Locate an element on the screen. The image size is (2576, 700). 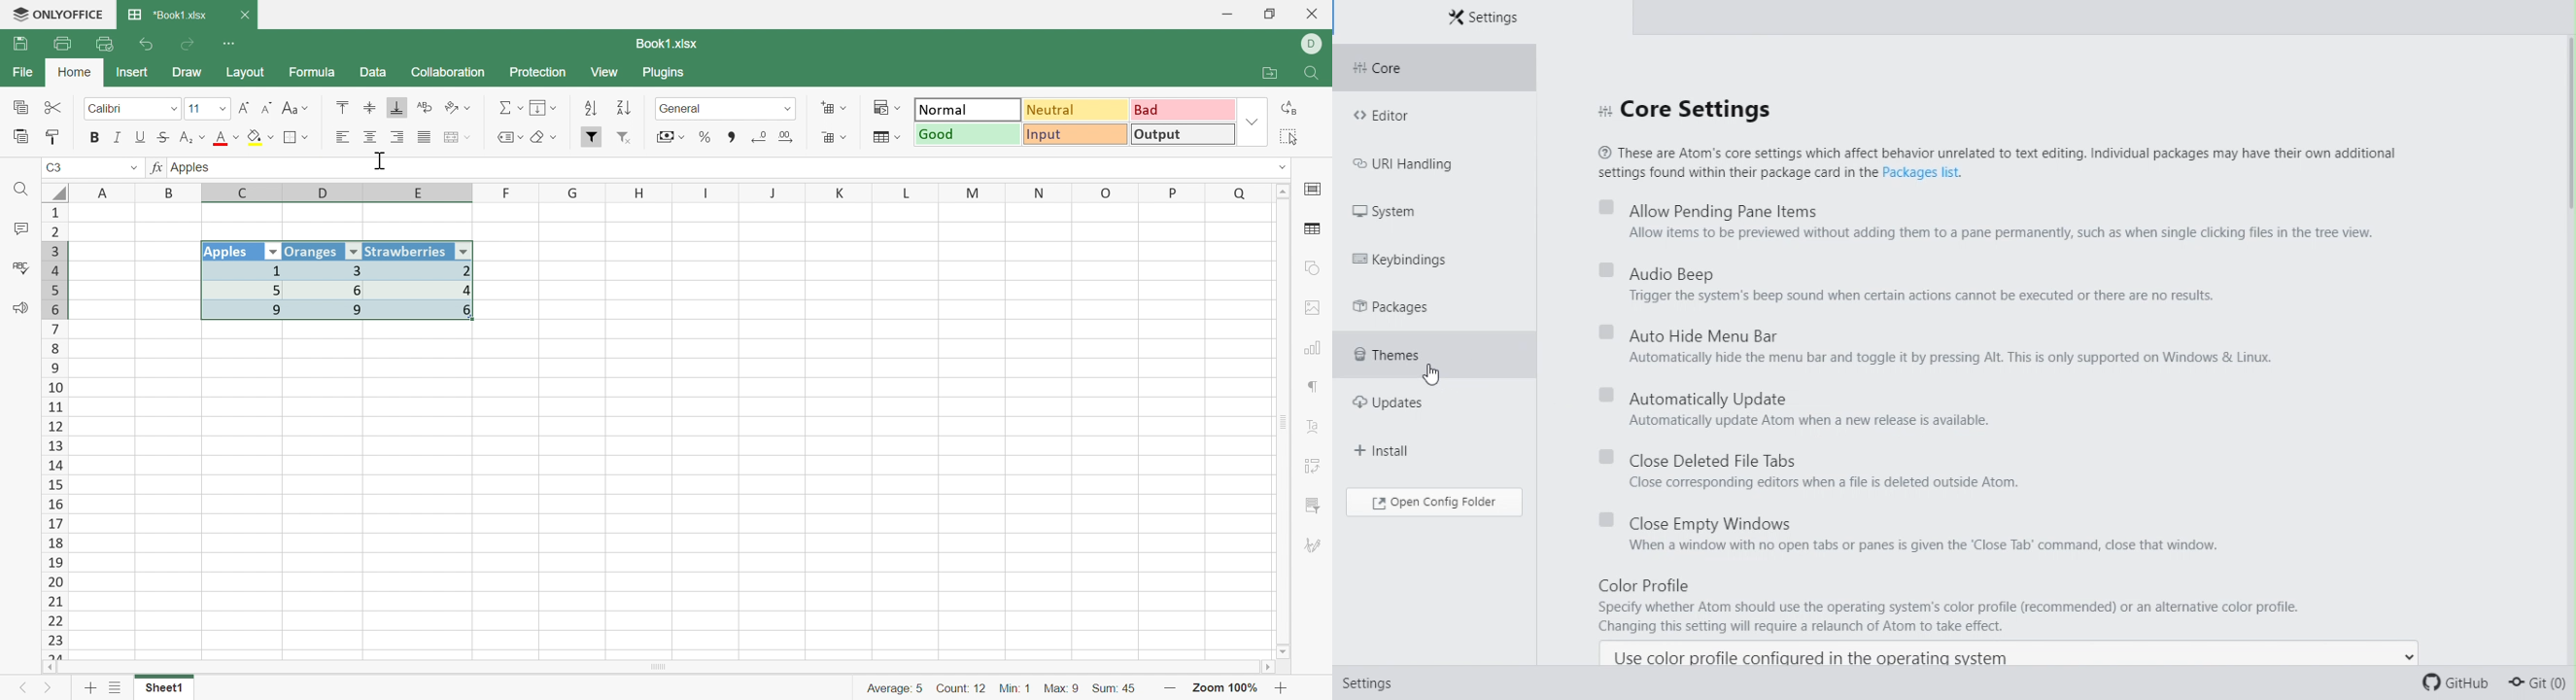
Count: 12 is located at coordinates (959, 687).